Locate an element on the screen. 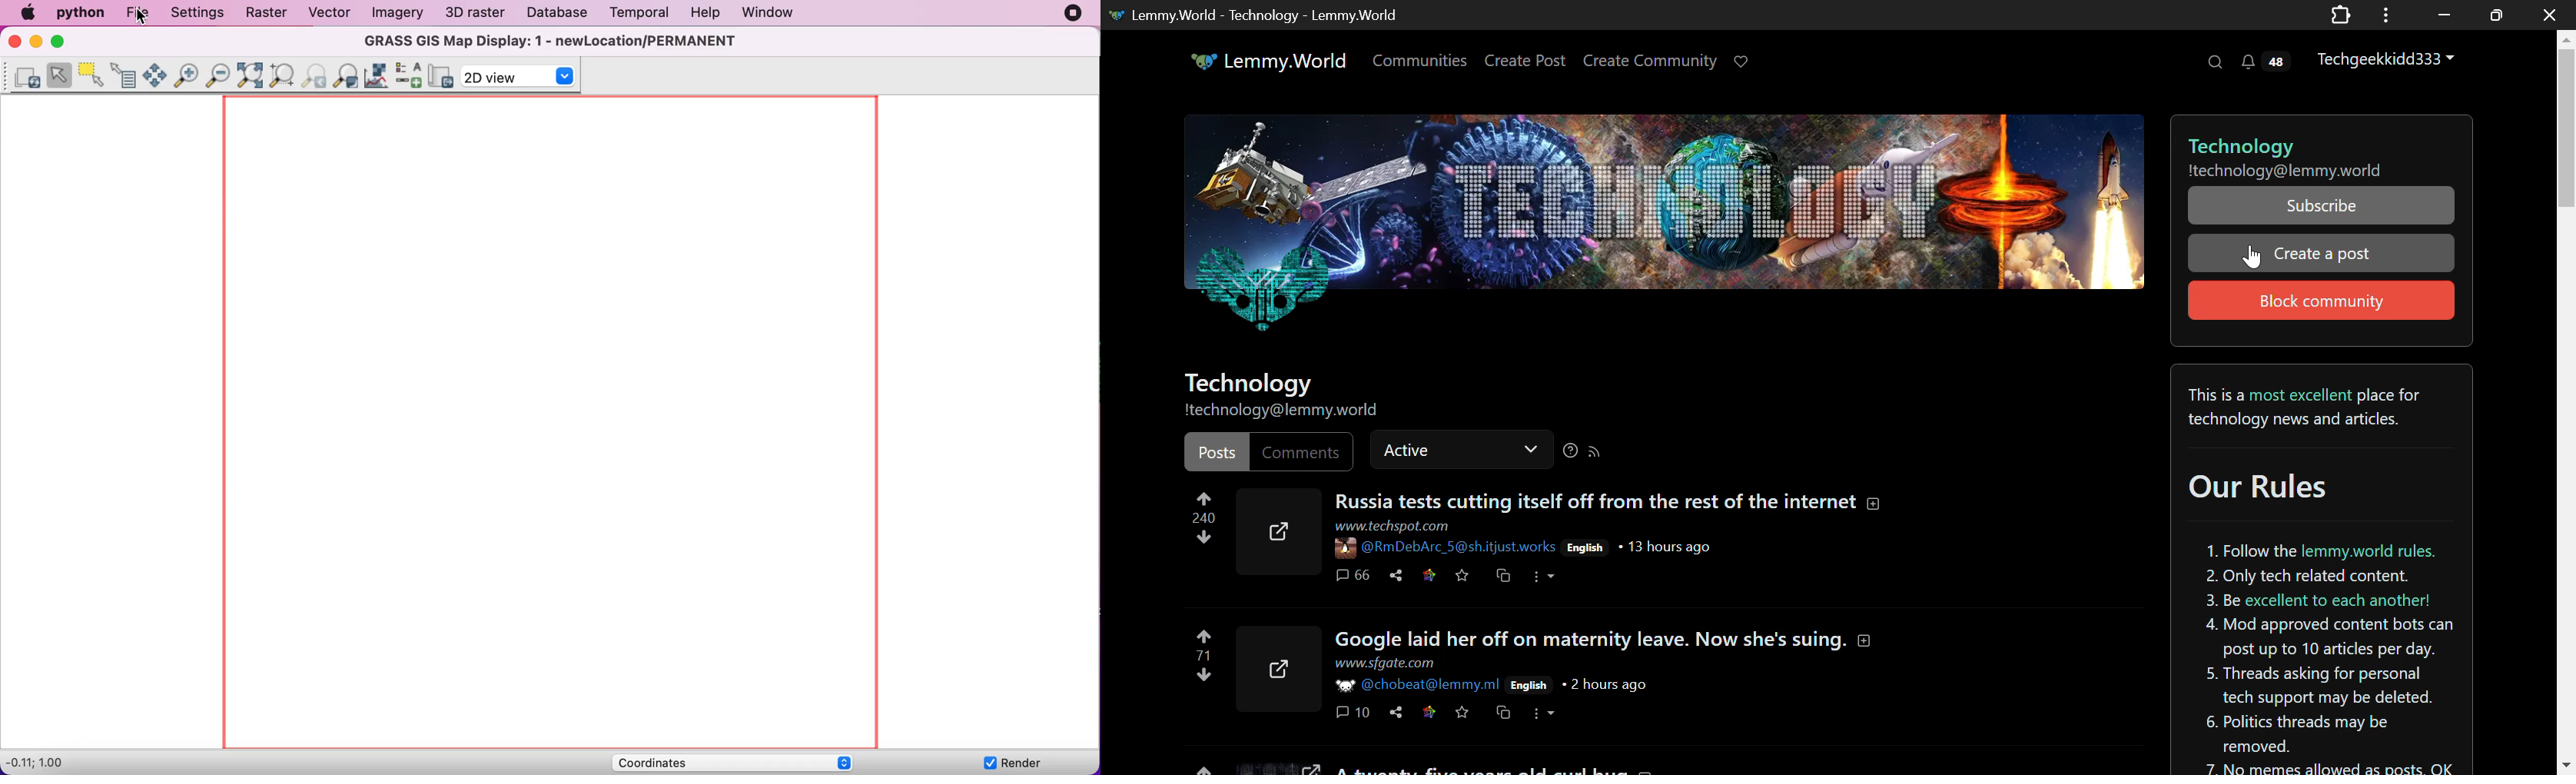 This screenshot has width=2576, height=784. Google laid her off on maternity leave. Now she's suing. is located at coordinates (1606, 640).